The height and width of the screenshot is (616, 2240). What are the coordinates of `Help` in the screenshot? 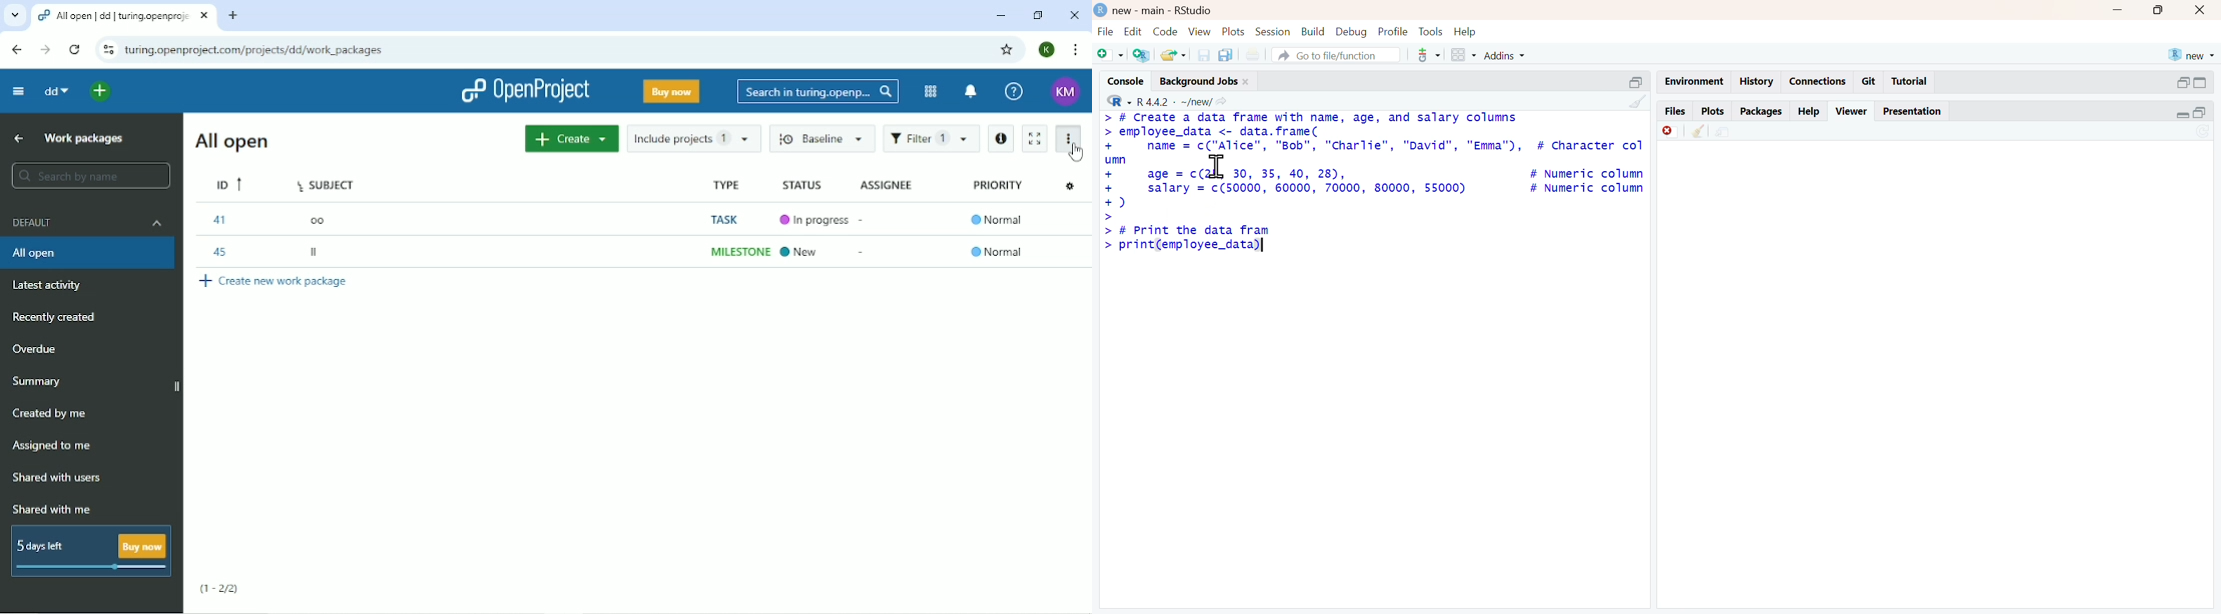 It's located at (1811, 110).